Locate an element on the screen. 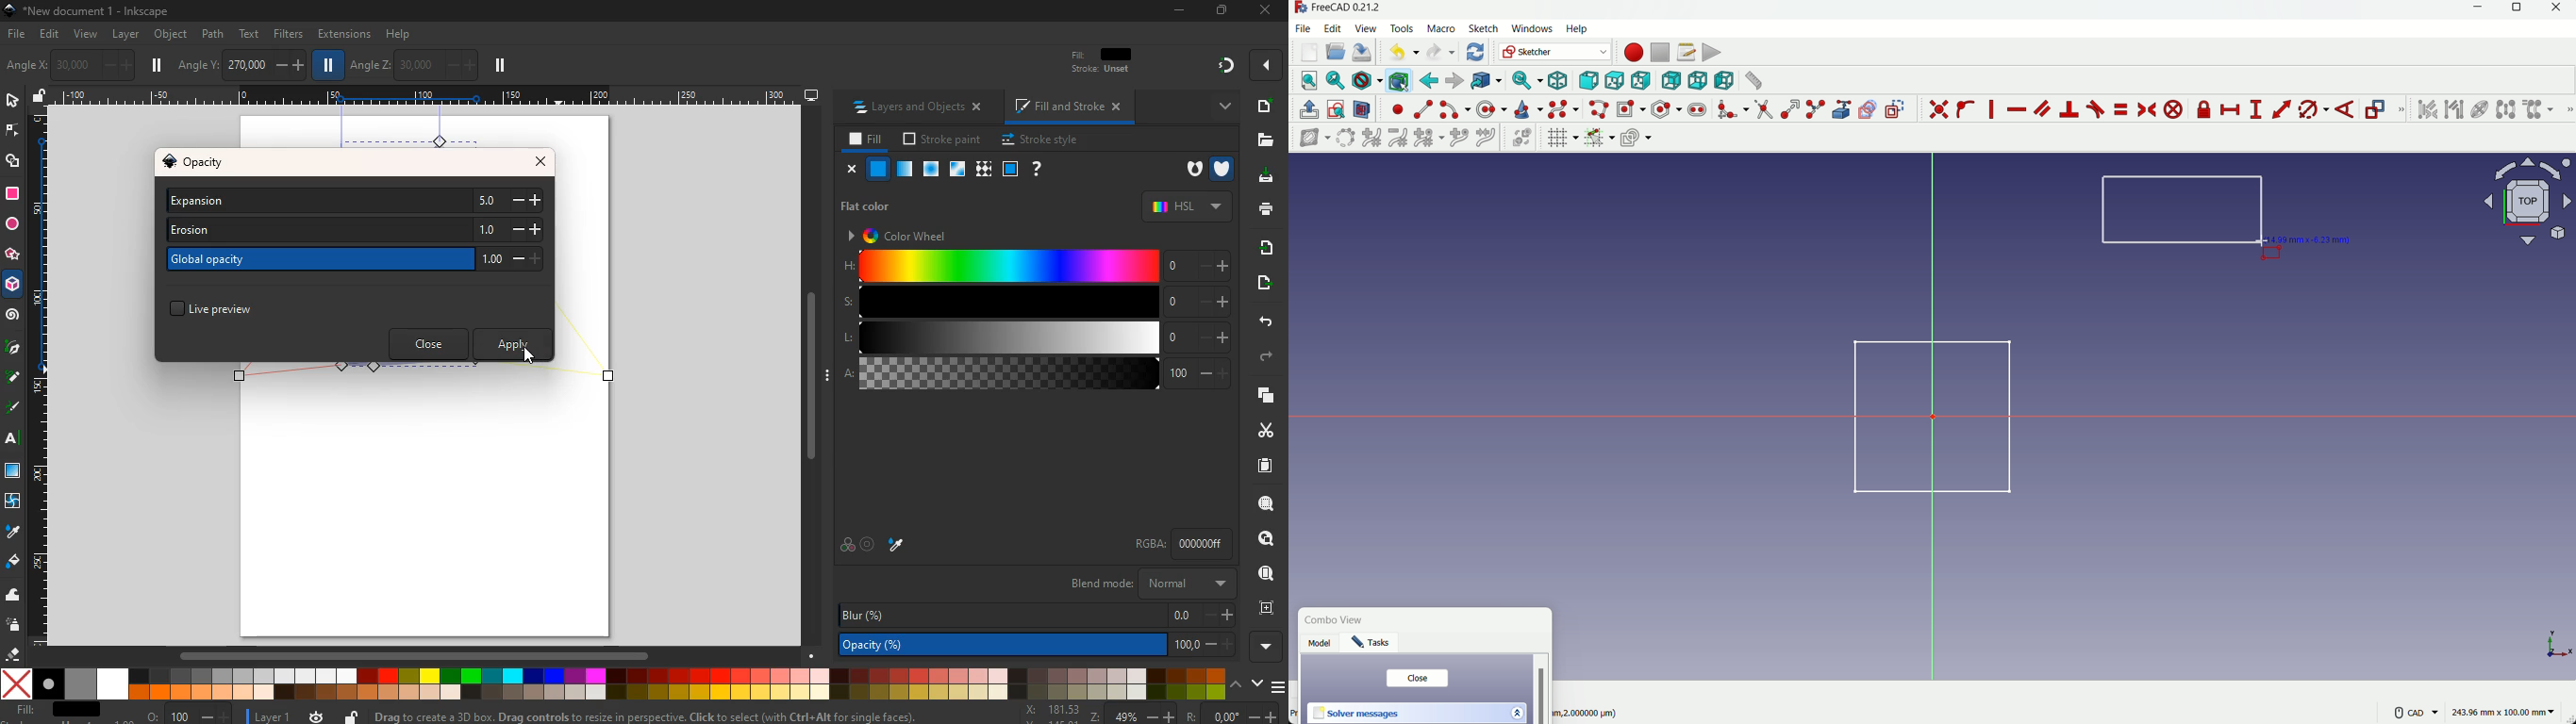 This screenshot has height=728, width=2576. constraint distance is located at coordinates (2282, 109).